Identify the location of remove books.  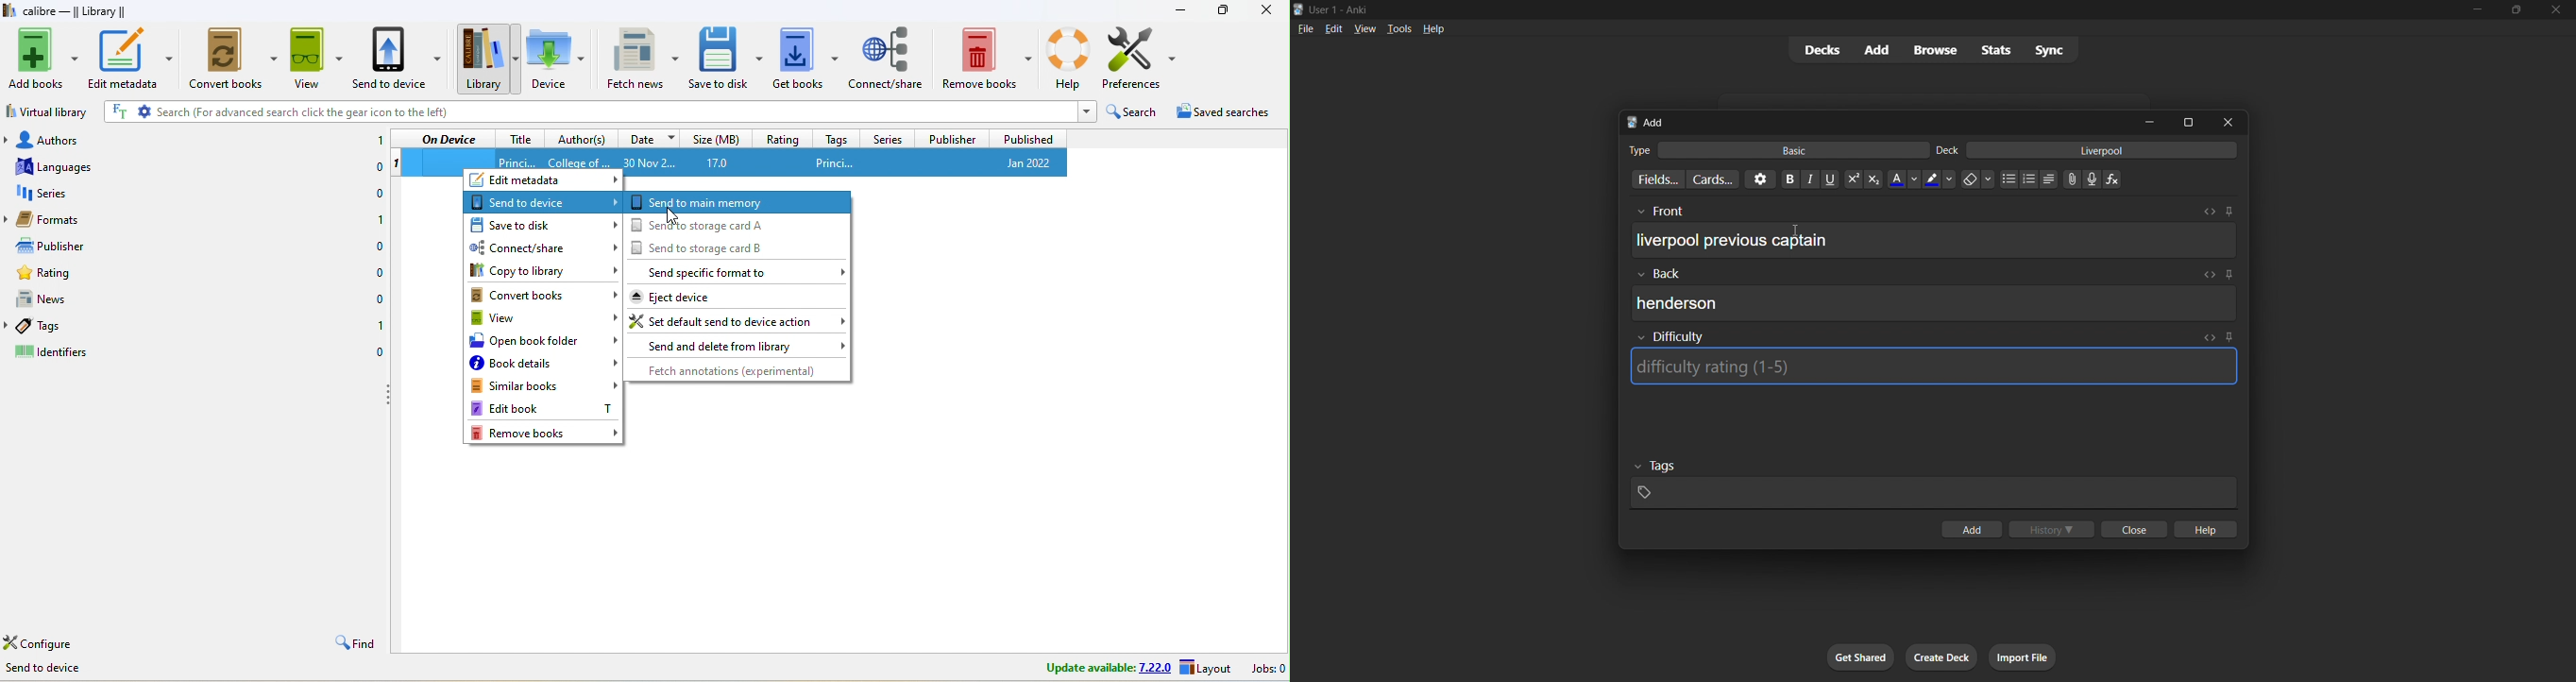
(546, 433).